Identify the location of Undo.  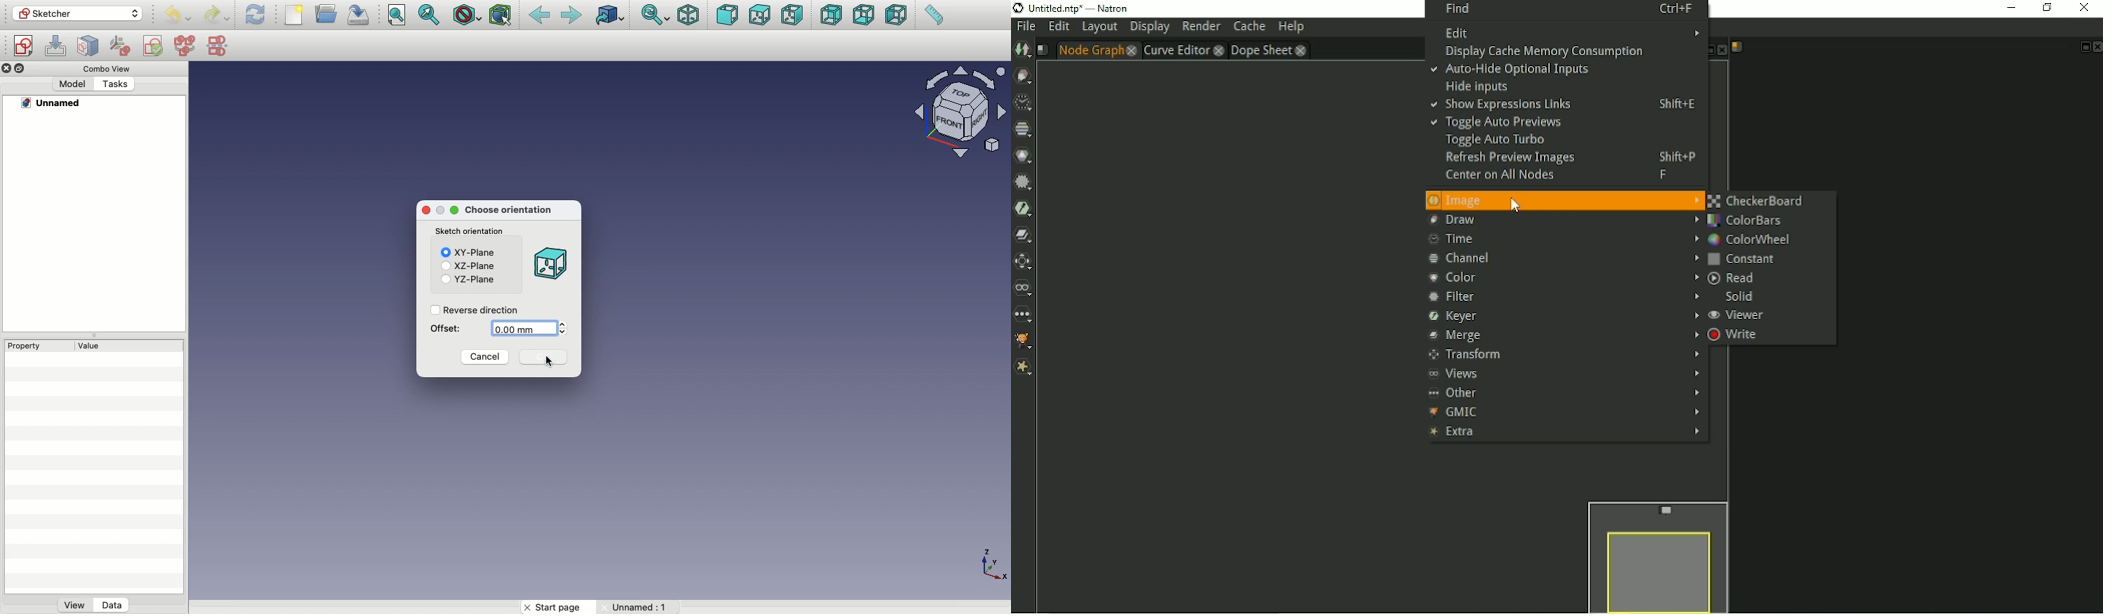
(176, 15).